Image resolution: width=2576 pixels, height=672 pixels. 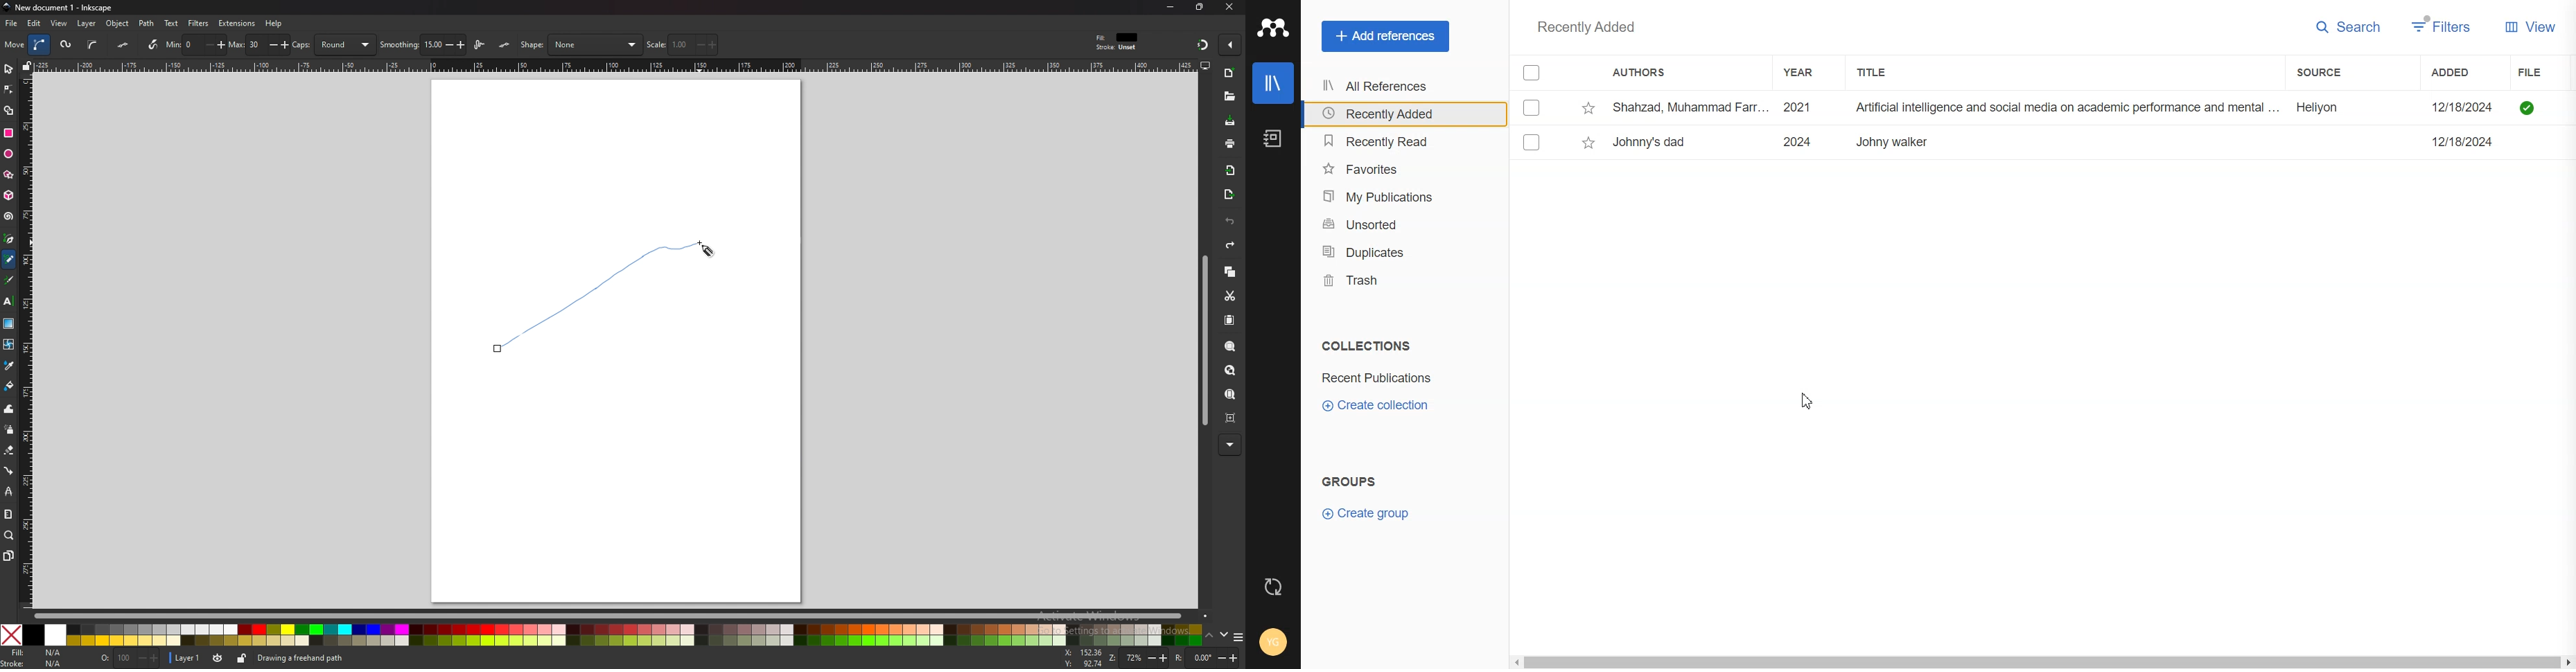 I want to click on lpe simplify flatten, so click(x=504, y=45).